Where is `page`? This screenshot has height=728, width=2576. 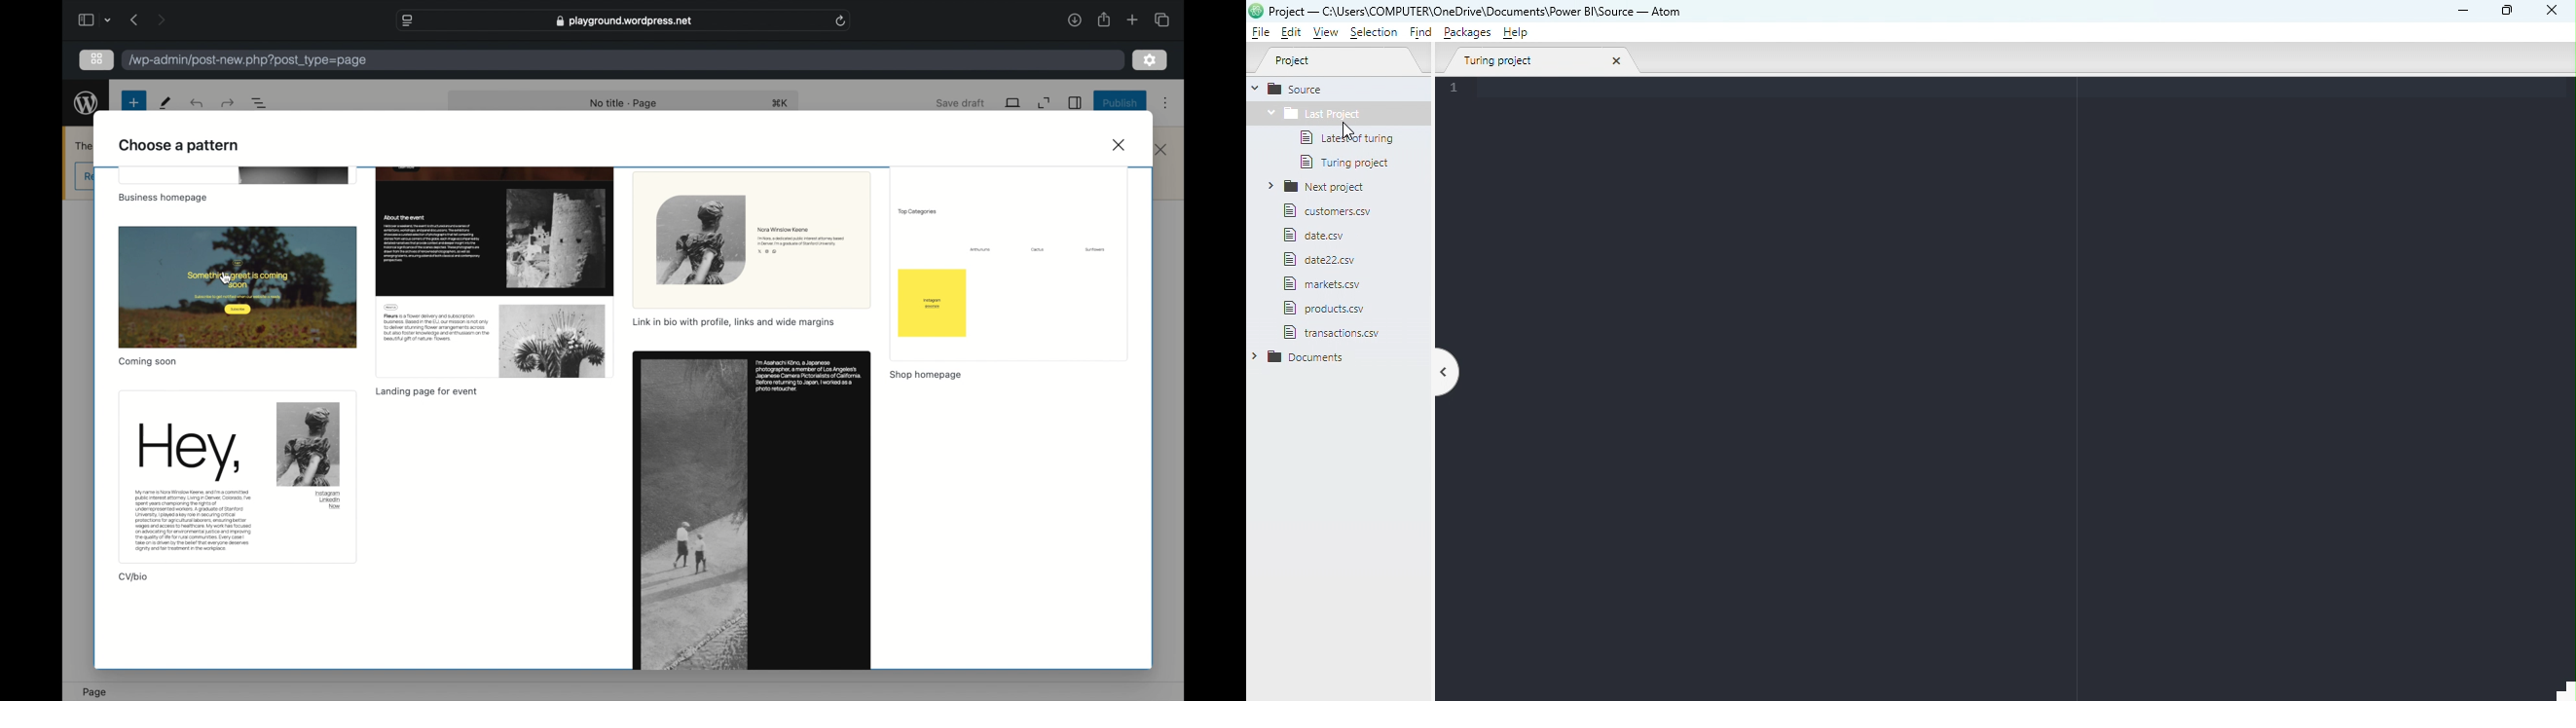
page is located at coordinates (95, 691).